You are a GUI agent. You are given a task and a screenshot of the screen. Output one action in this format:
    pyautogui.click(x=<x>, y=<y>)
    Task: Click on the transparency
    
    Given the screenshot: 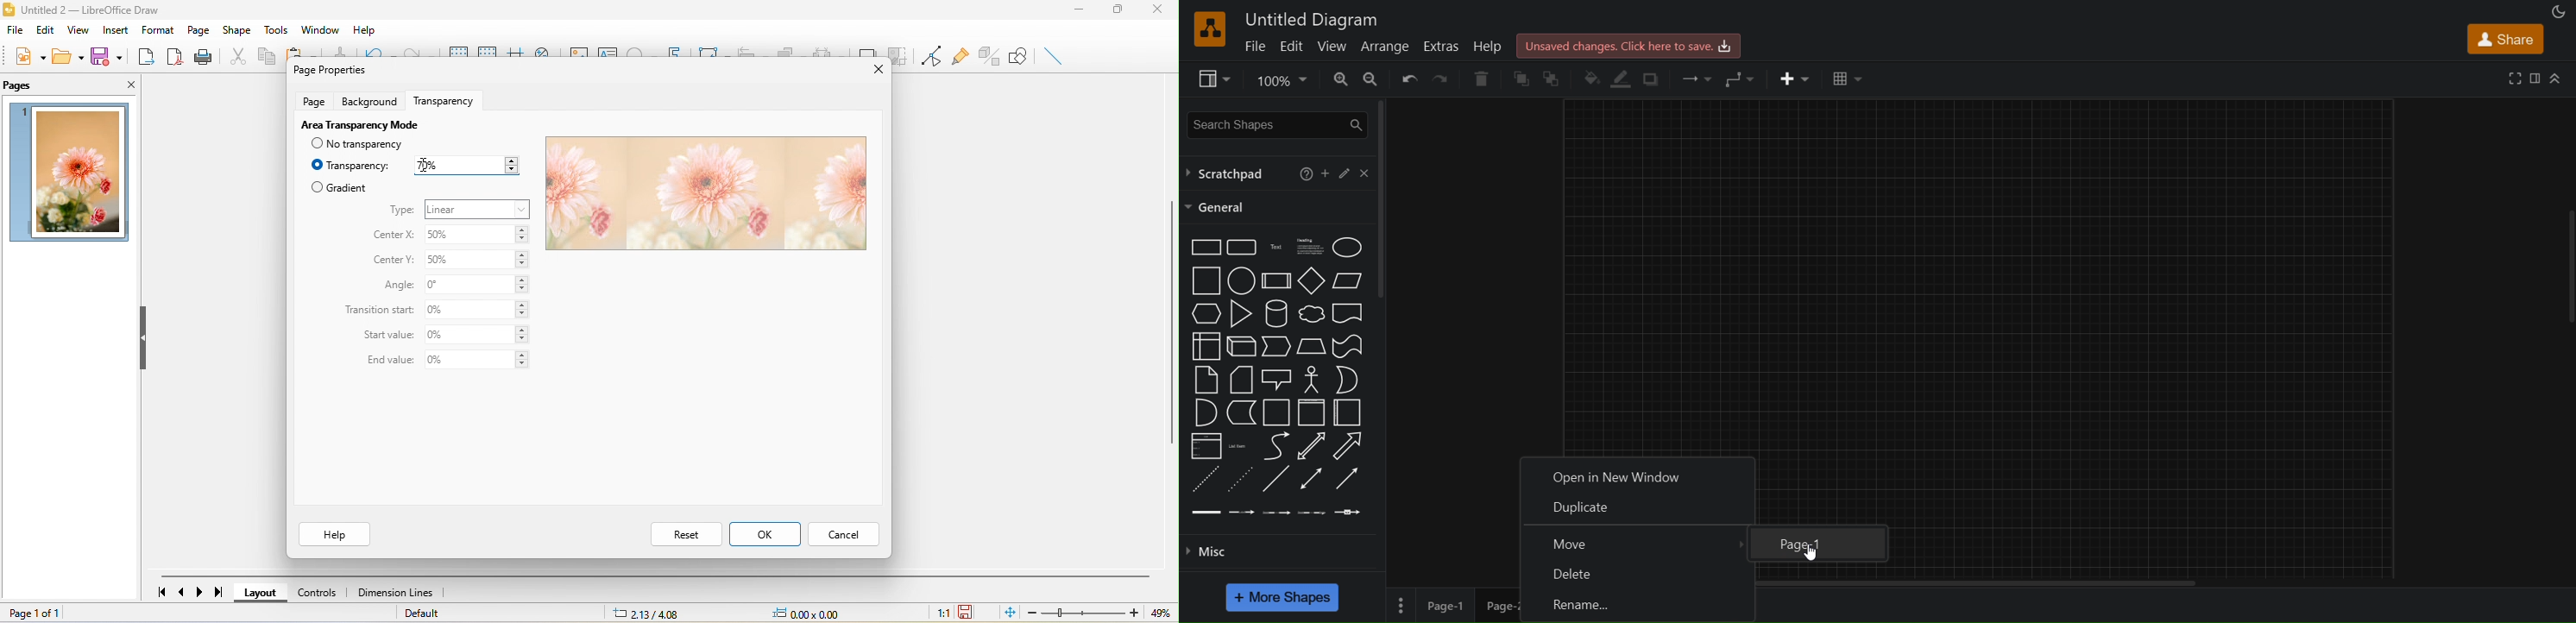 What is the action you would take?
    pyautogui.click(x=449, y=98)
    